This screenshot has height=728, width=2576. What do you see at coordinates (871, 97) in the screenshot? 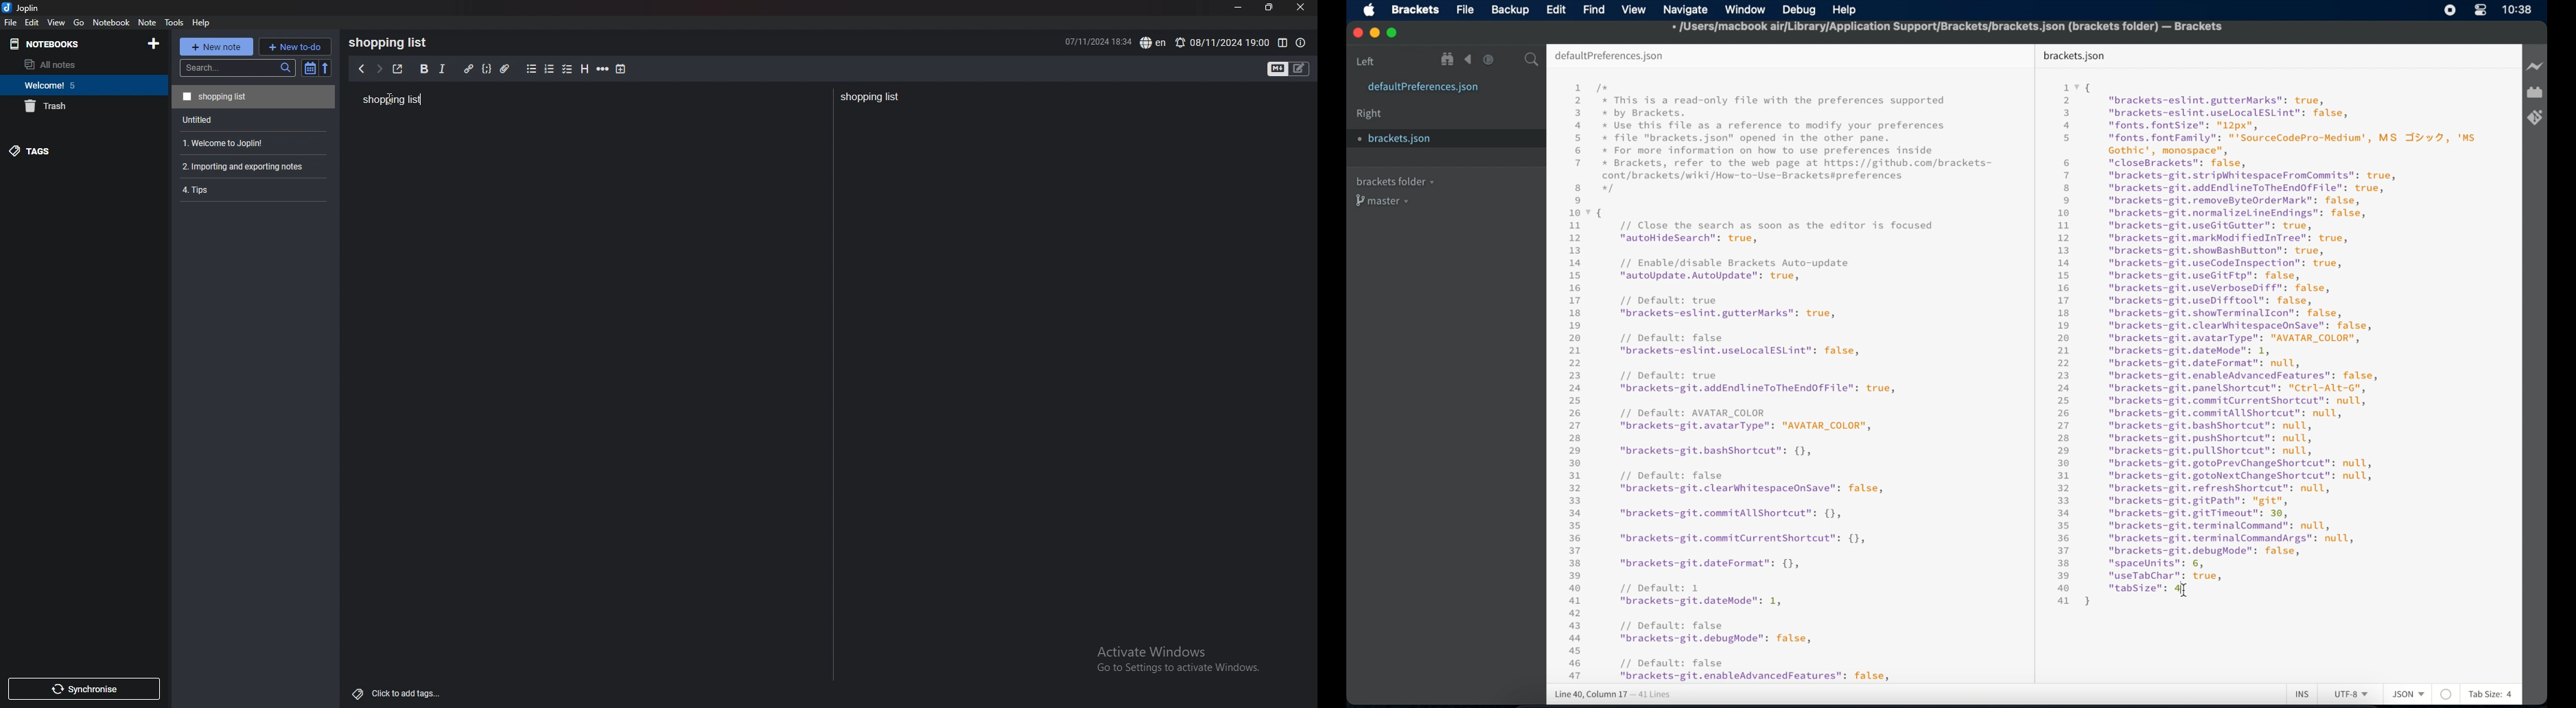
I see `Shopping list` at bounding box center [871, 97].